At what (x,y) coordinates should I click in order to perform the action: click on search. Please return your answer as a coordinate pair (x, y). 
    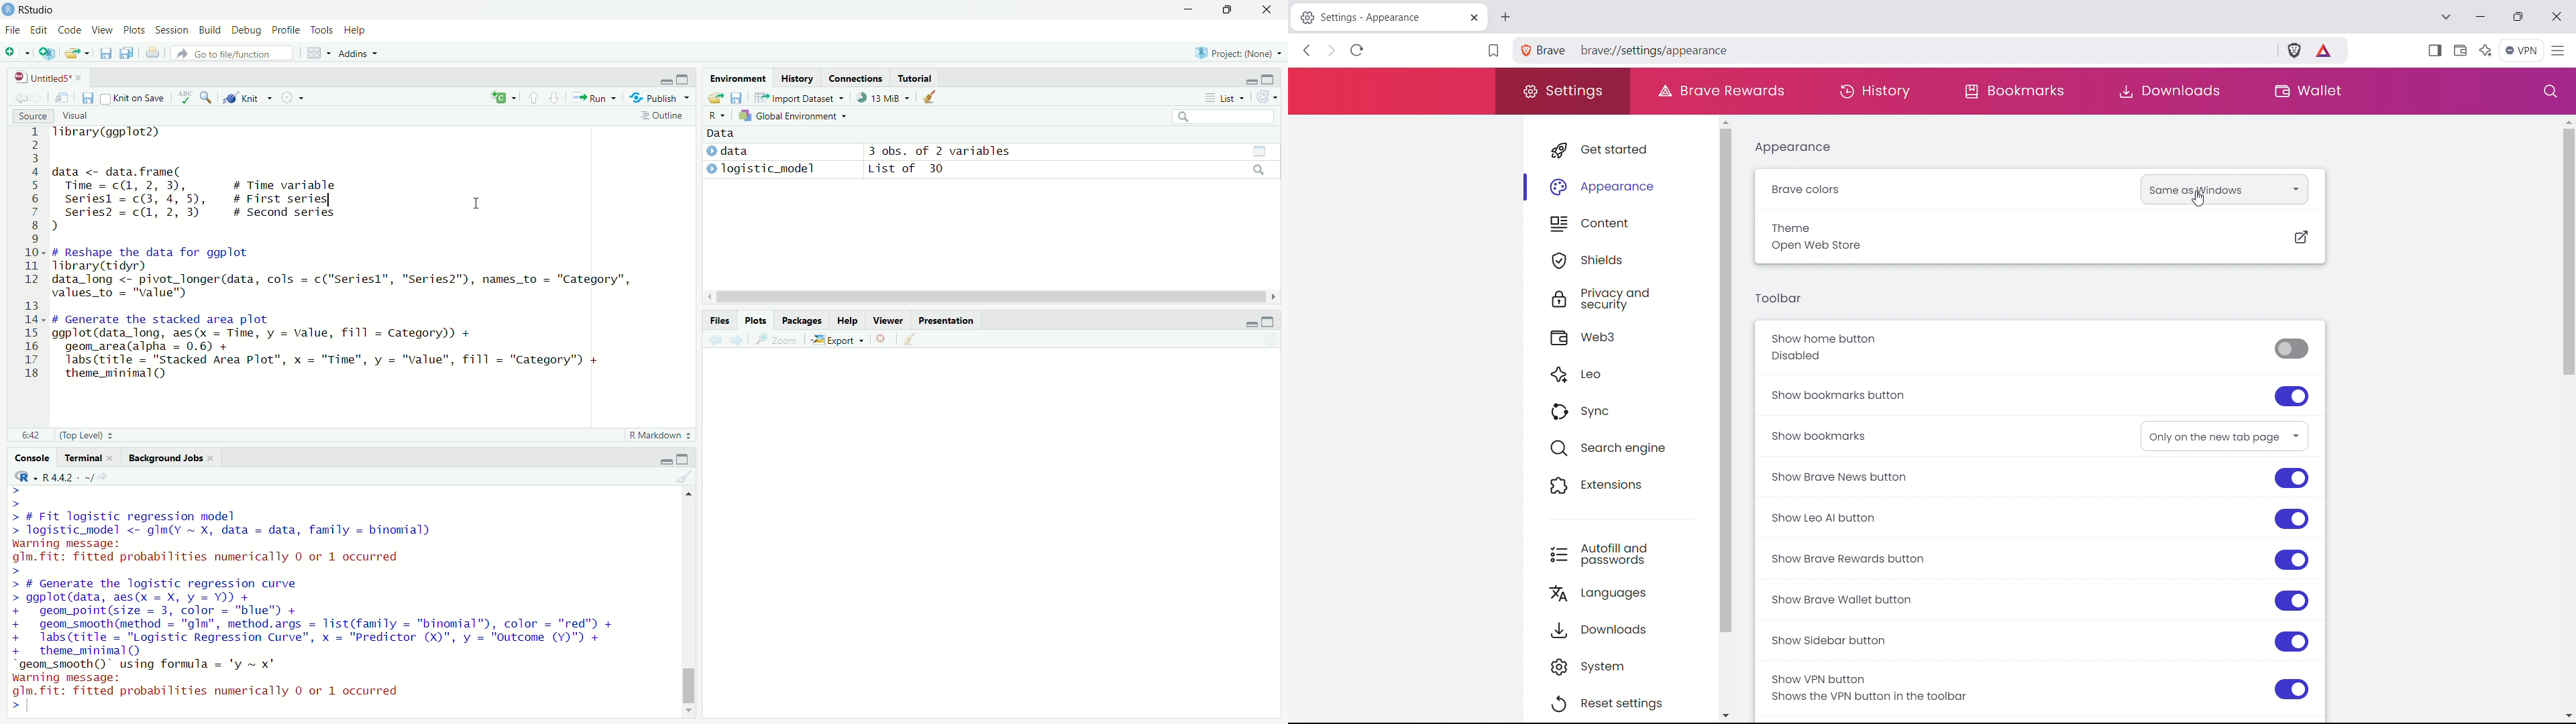
    Looking at the image, I should click on (1224, 119).